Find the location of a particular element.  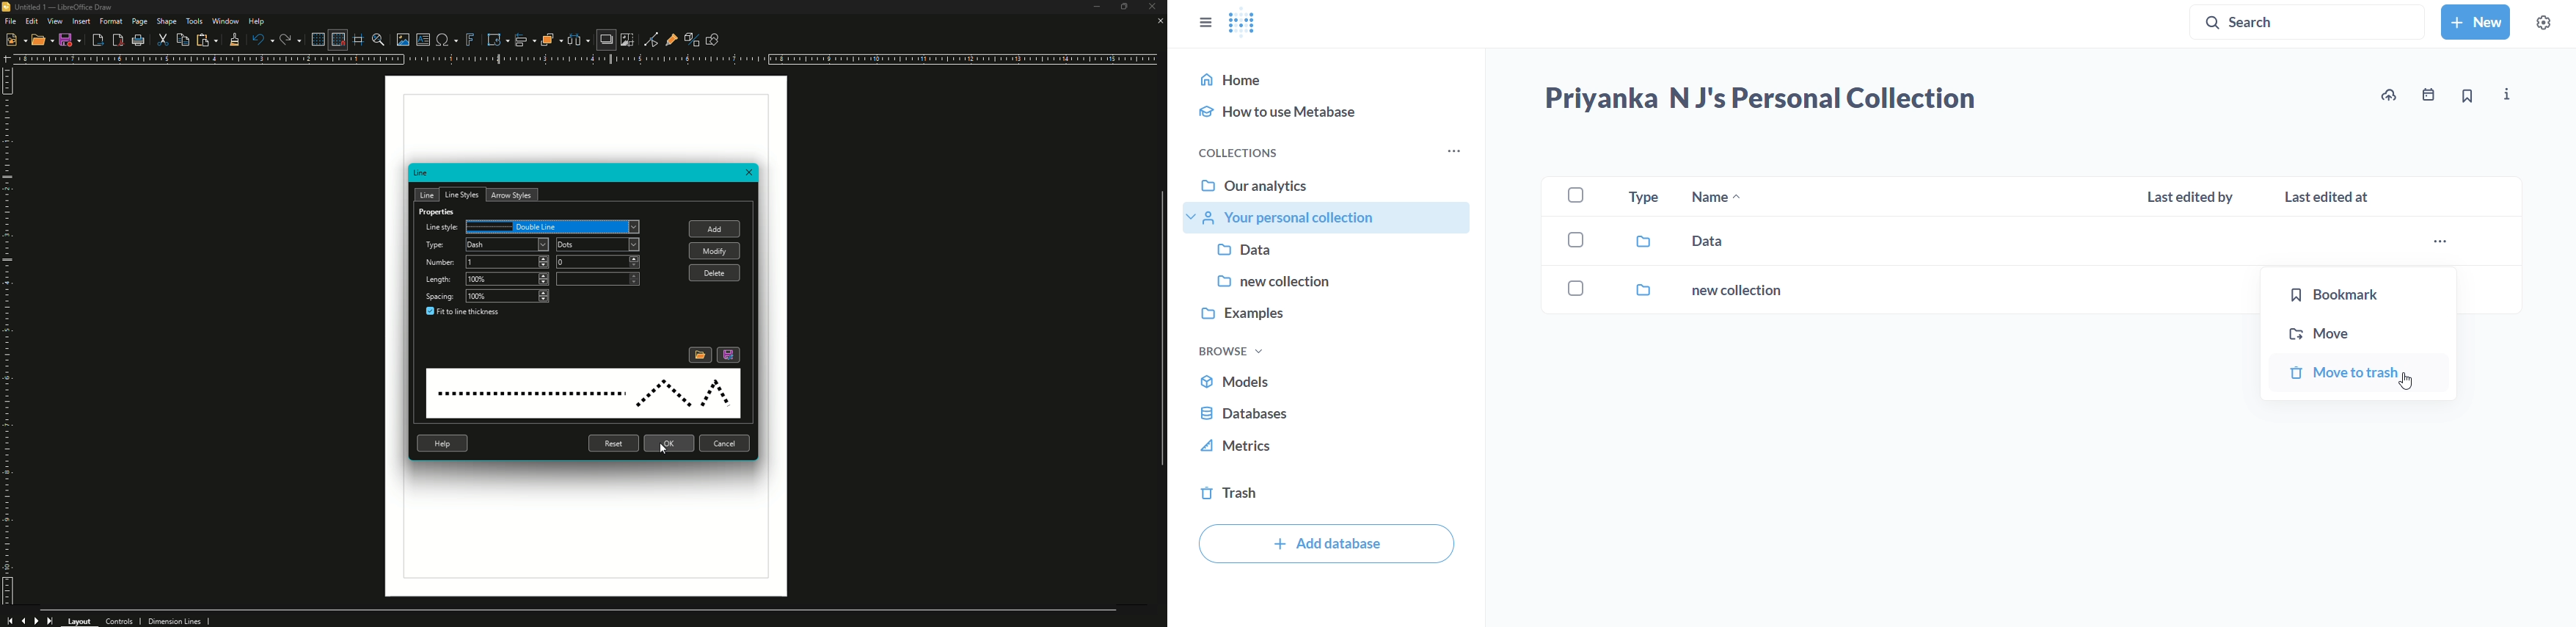

File is located at coordinates (10, 21).